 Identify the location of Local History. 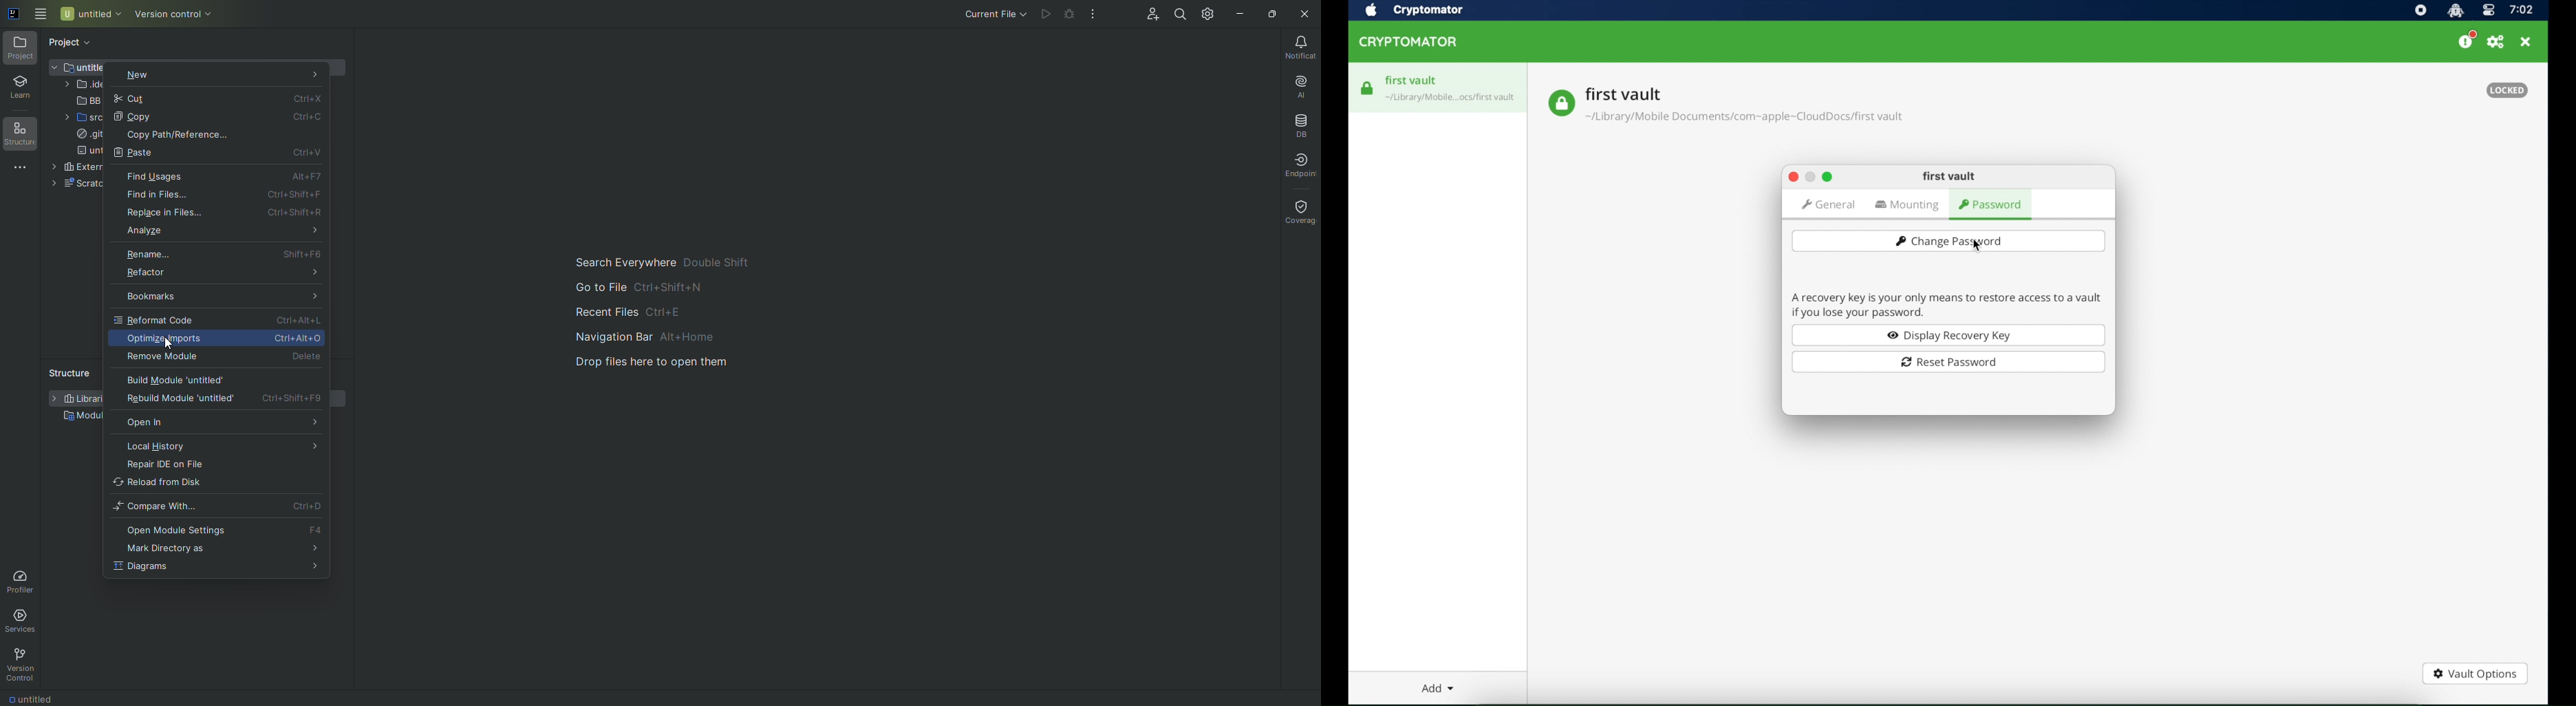
(219, 448).